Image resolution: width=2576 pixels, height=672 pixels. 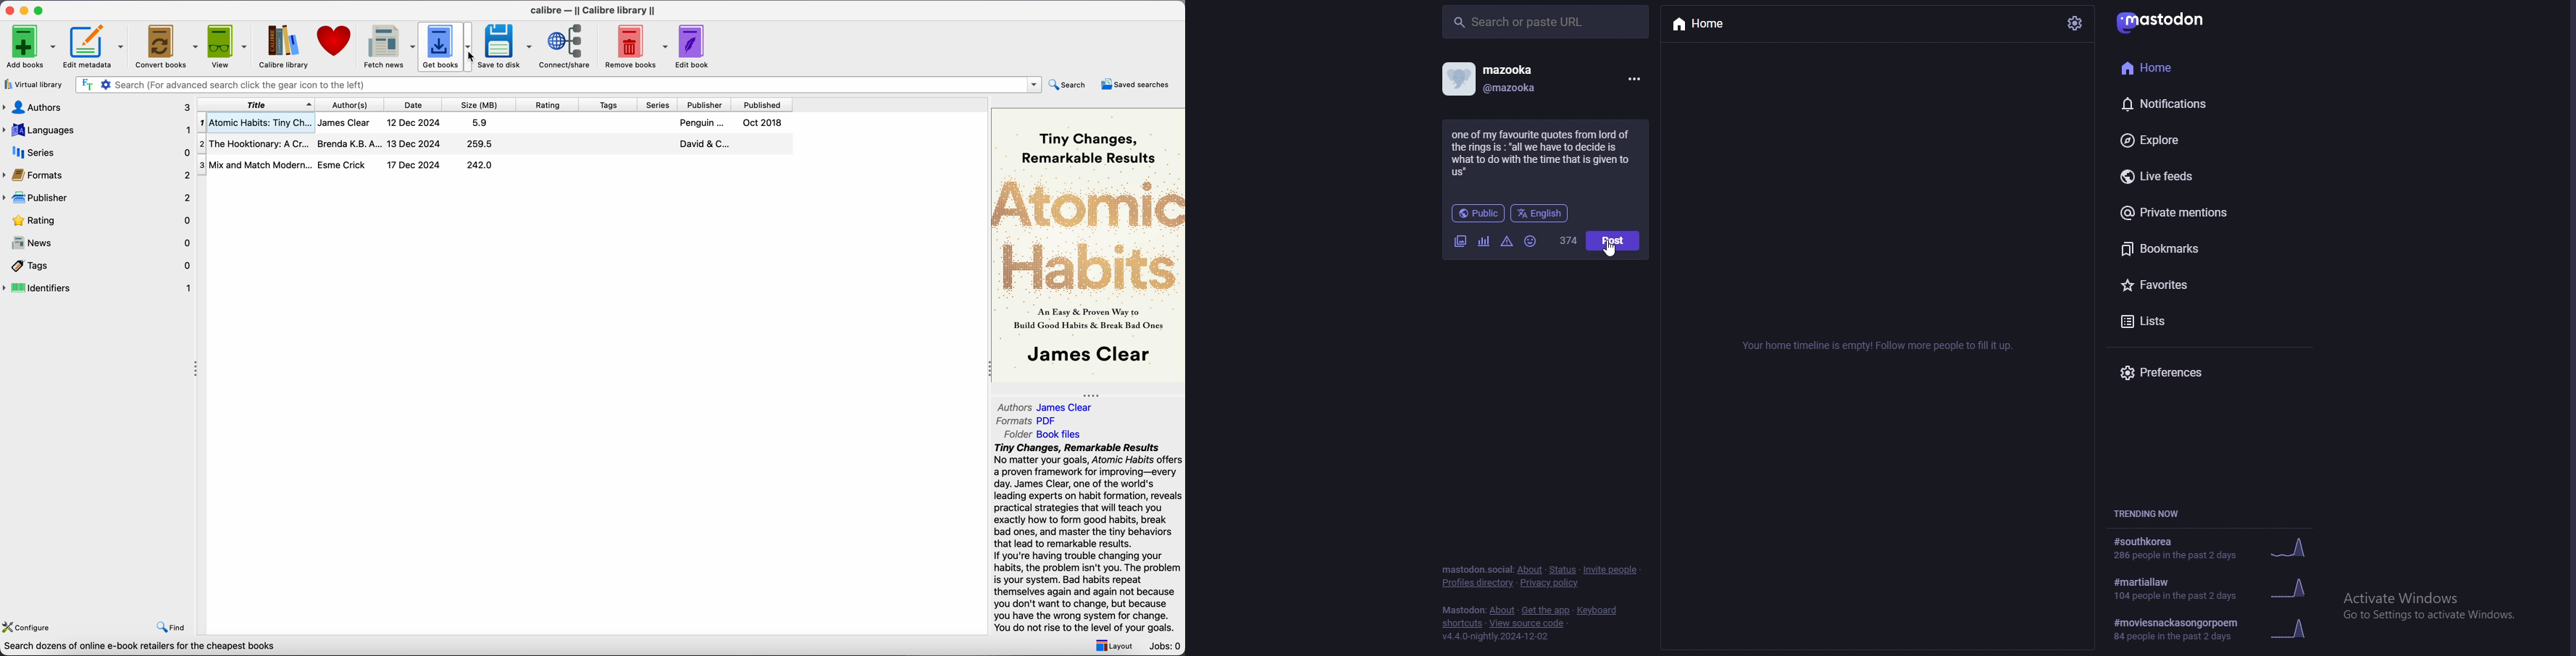 What do you see at coordinates (593, 10) in the screenshot?
I see `Calibre - ||Calibre library||` at bounding box center [593, 10].